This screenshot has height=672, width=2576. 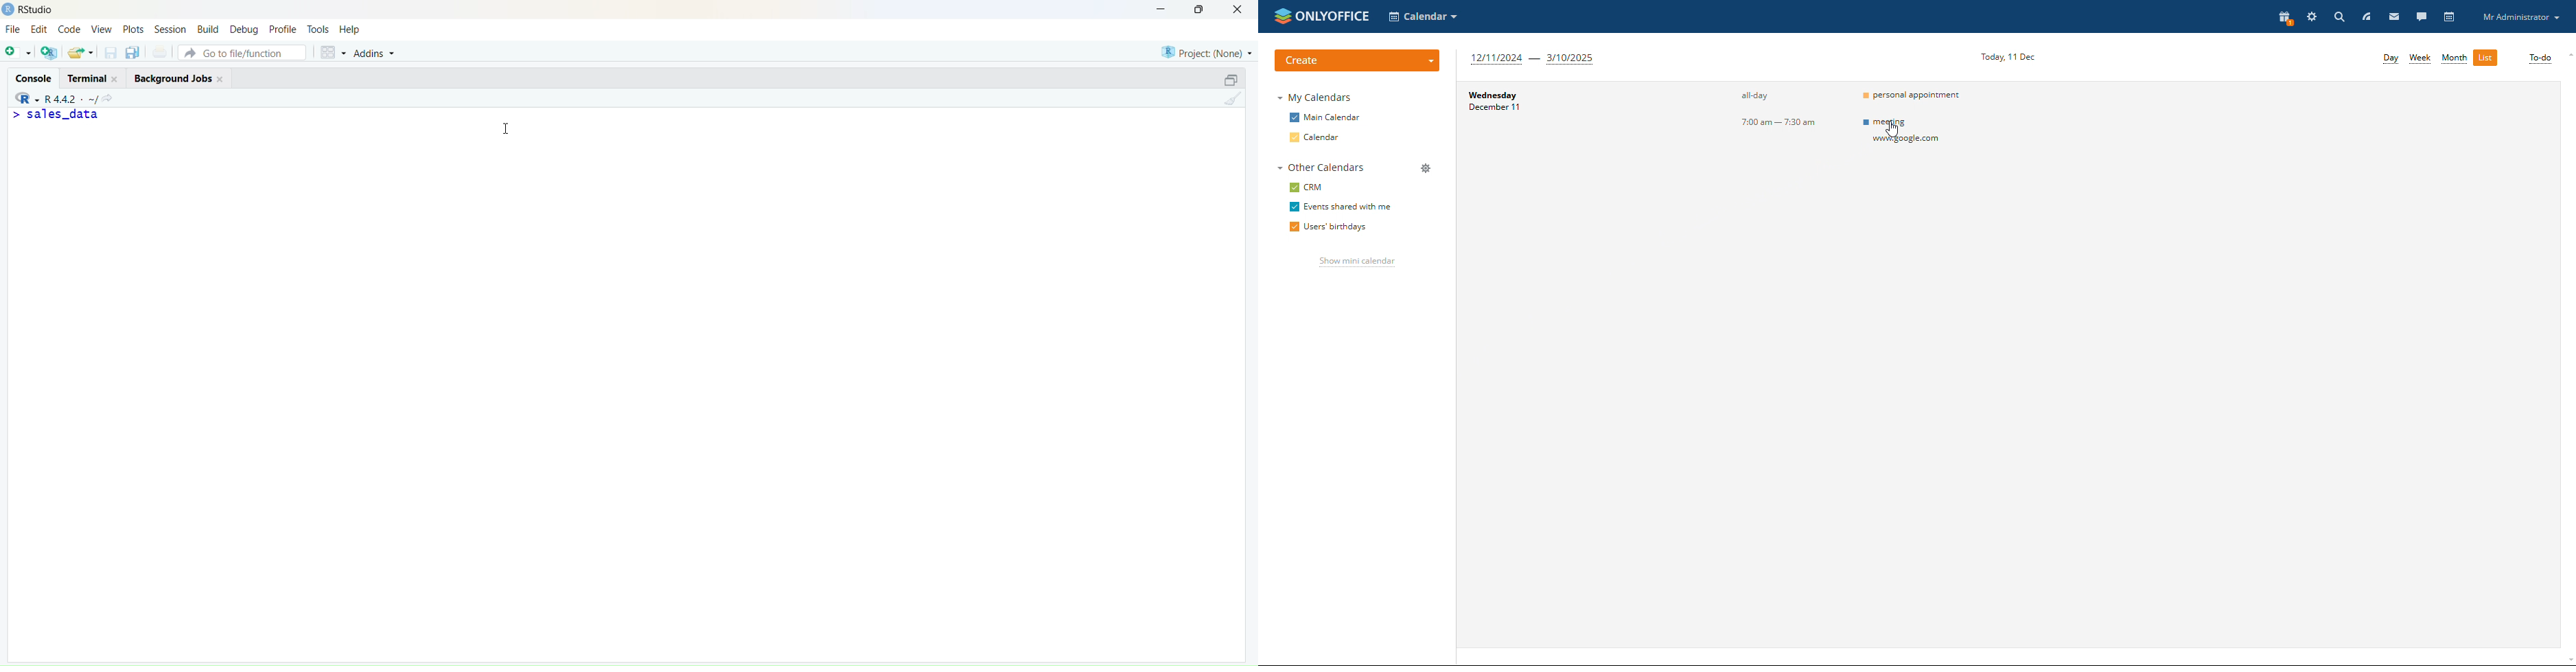 What do you see at coordinates (1423, 16) in the screenshot?
I see `selct calendar` at bounding box center [1423, 16].